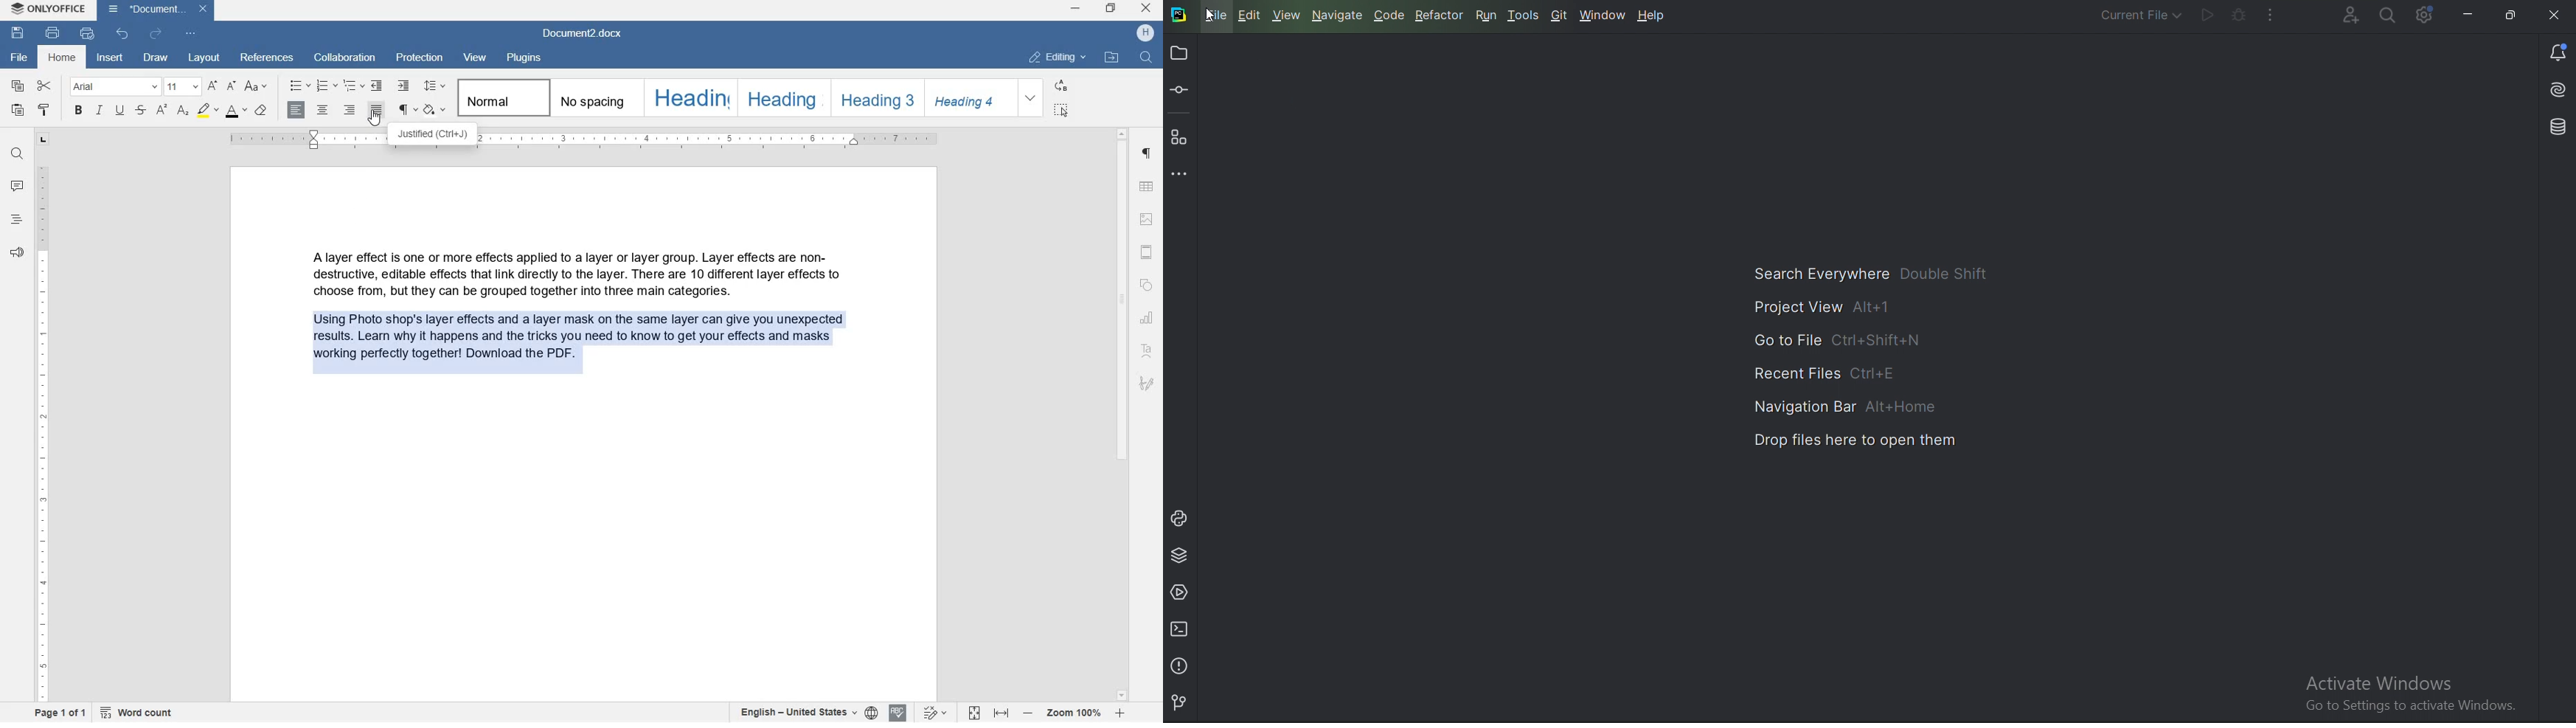 The height and width of the screenshot is (728, 2576). What do you see at coordinates (376, 111) in the screenshot?
I see `JUSTIFIED` at bounding box center [376, 111].